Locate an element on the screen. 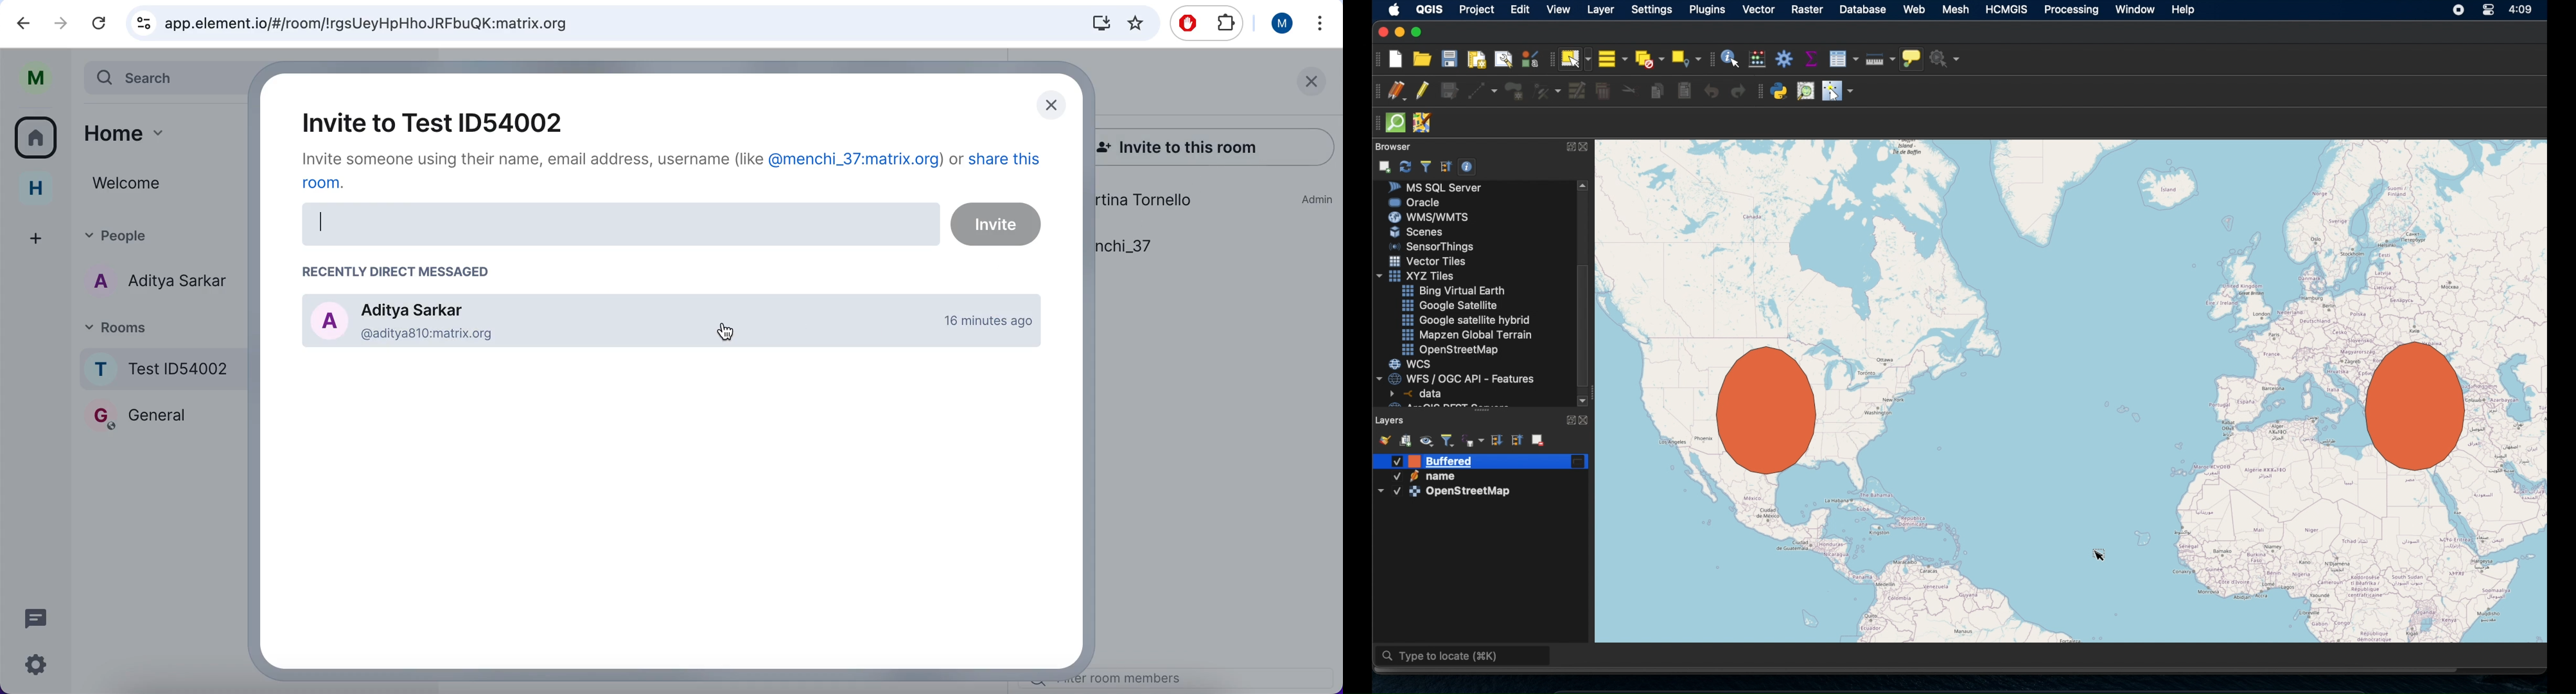 Image resolution: width=2576 pixels, height=700 pixels. expand is located at coordinates (1569, 146).